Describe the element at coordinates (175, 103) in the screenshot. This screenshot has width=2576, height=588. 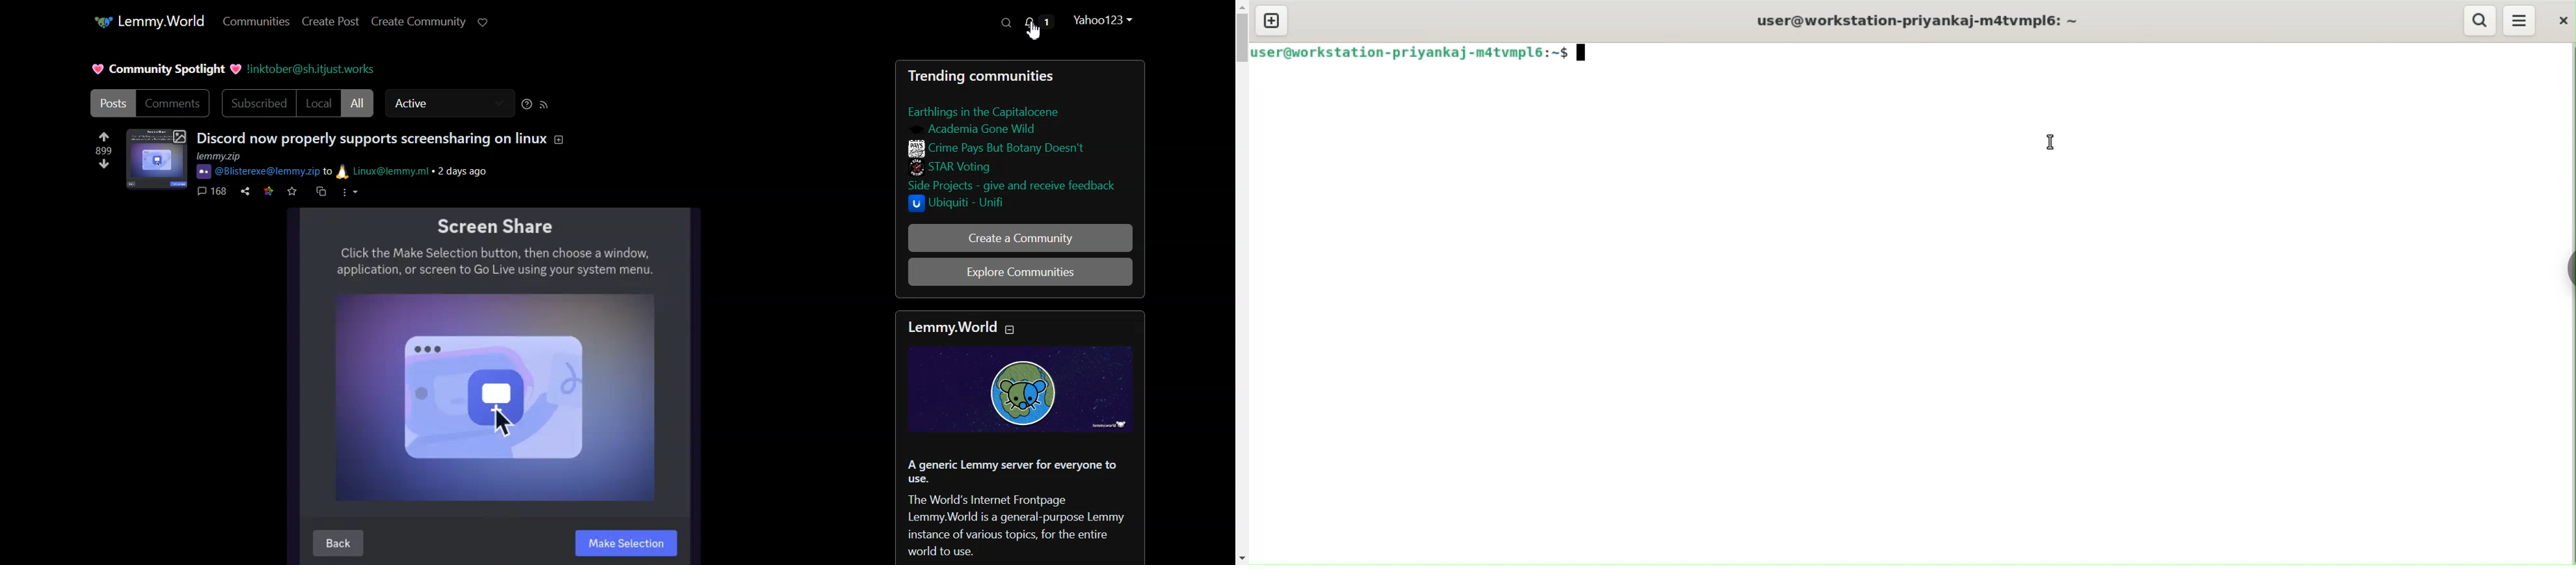
I see `Comments` at that location.